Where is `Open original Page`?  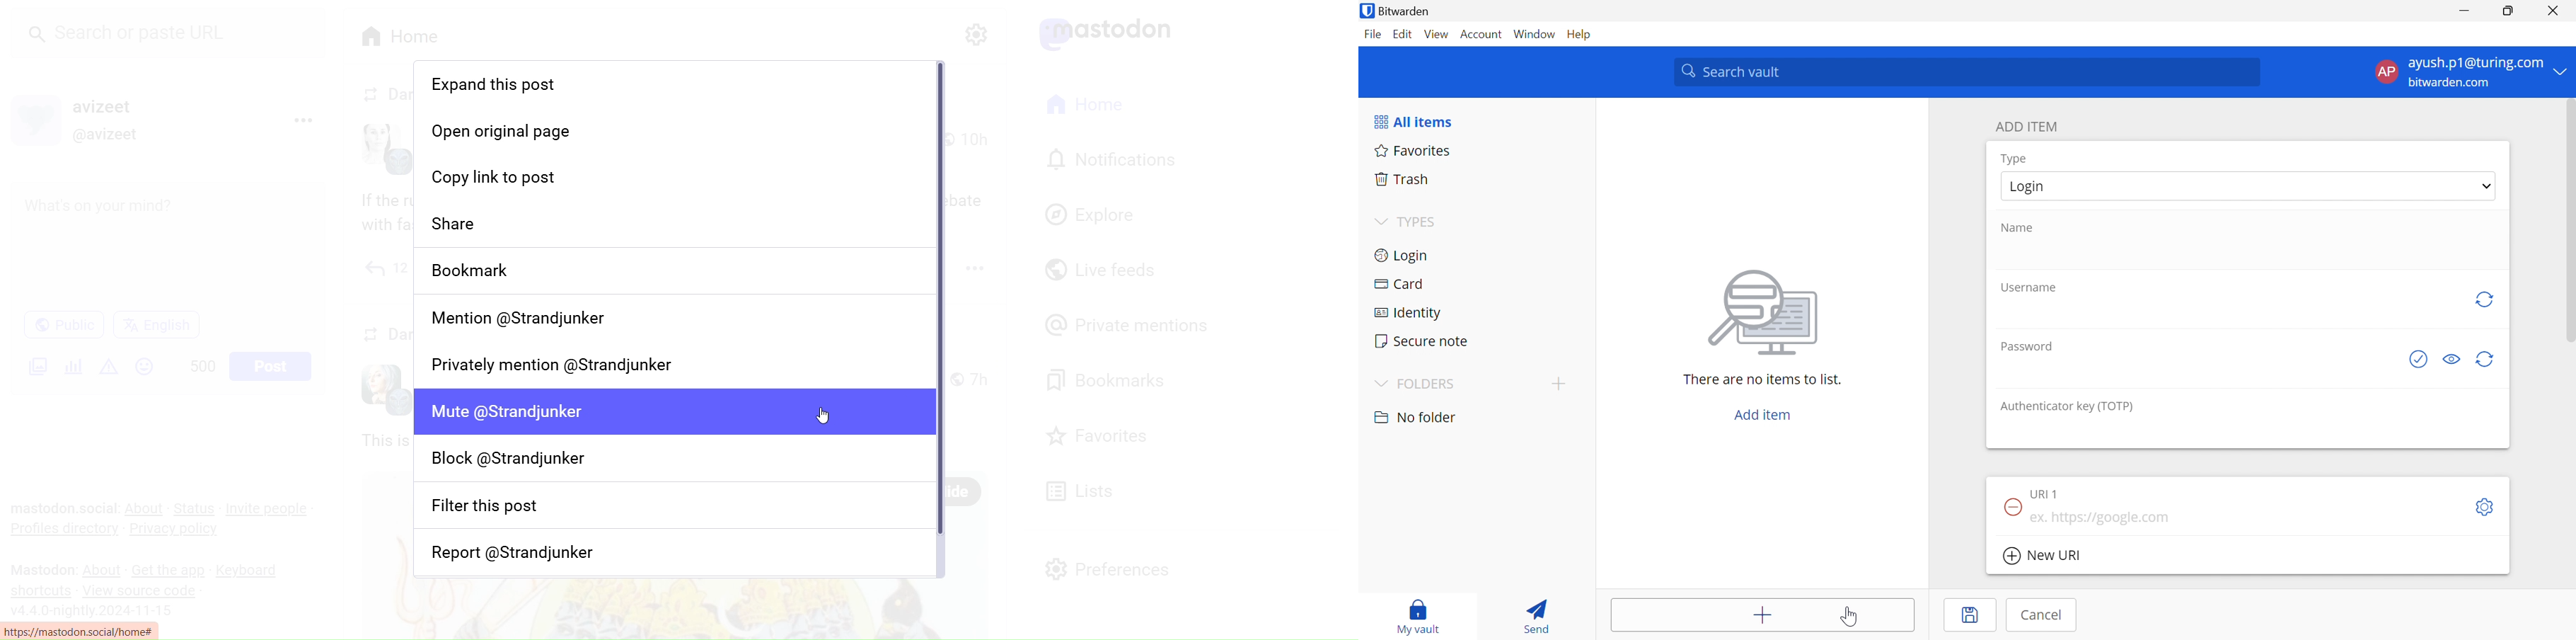
Open original Page is located at coordinates (667, 134).